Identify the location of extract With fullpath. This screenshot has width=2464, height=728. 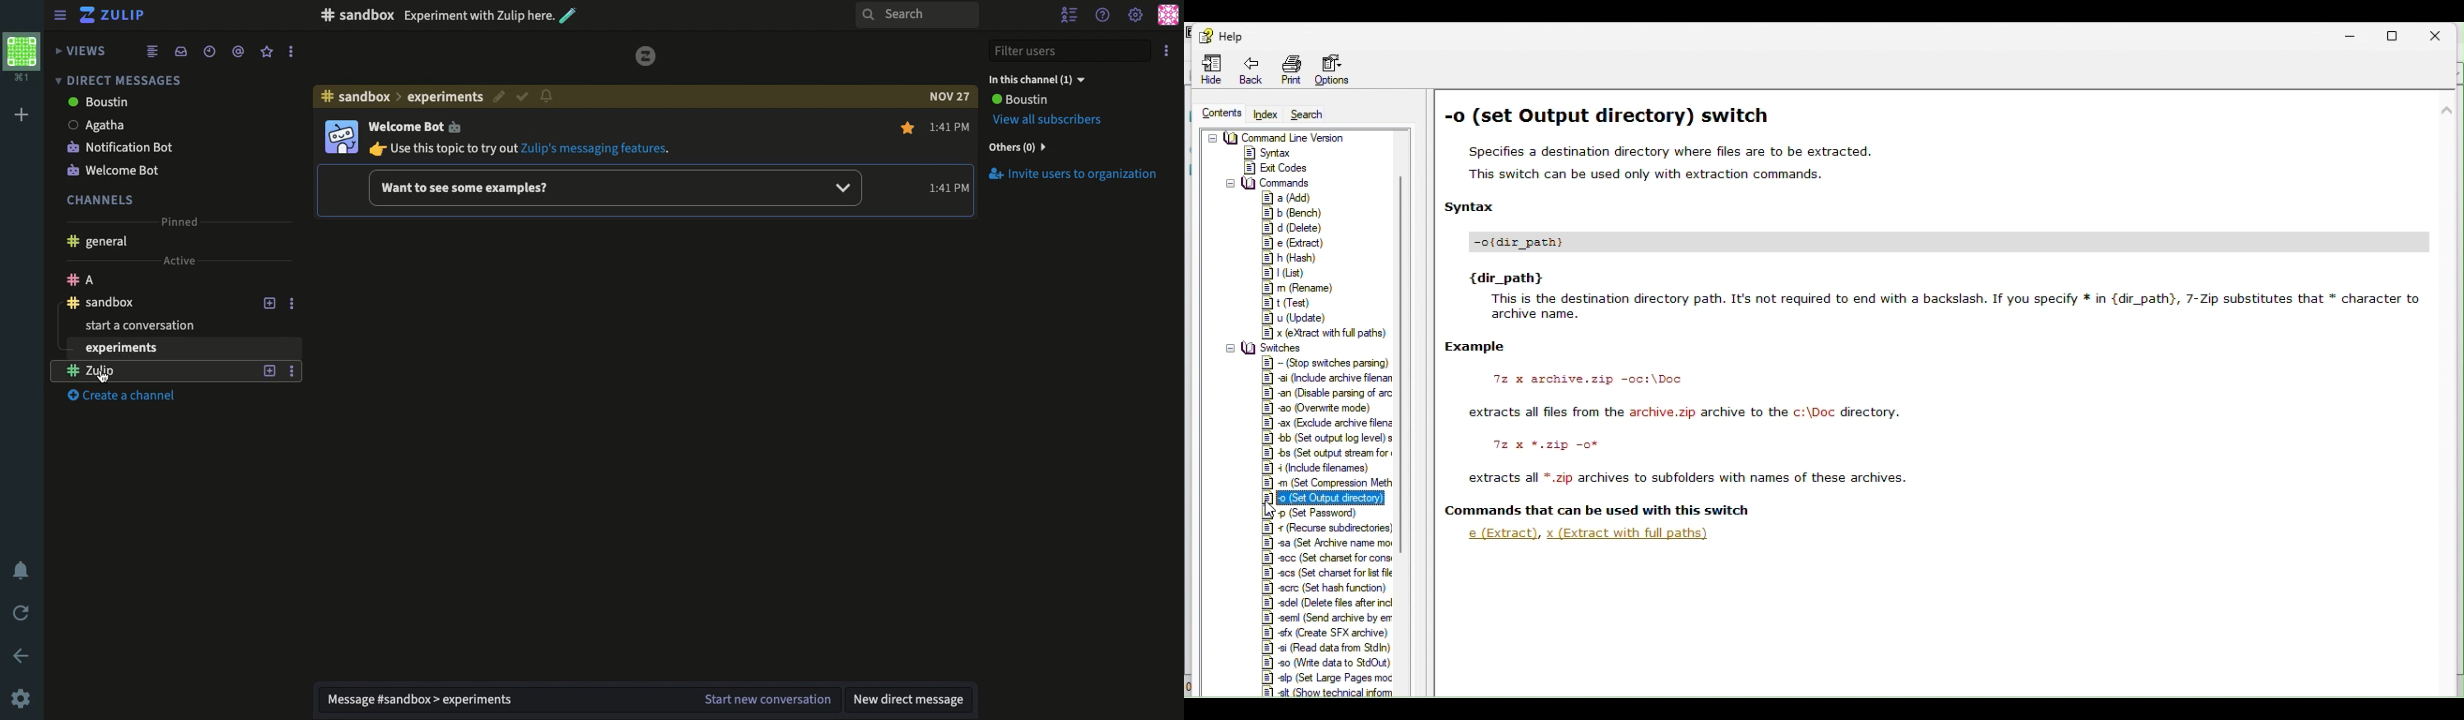
(1628, 534).